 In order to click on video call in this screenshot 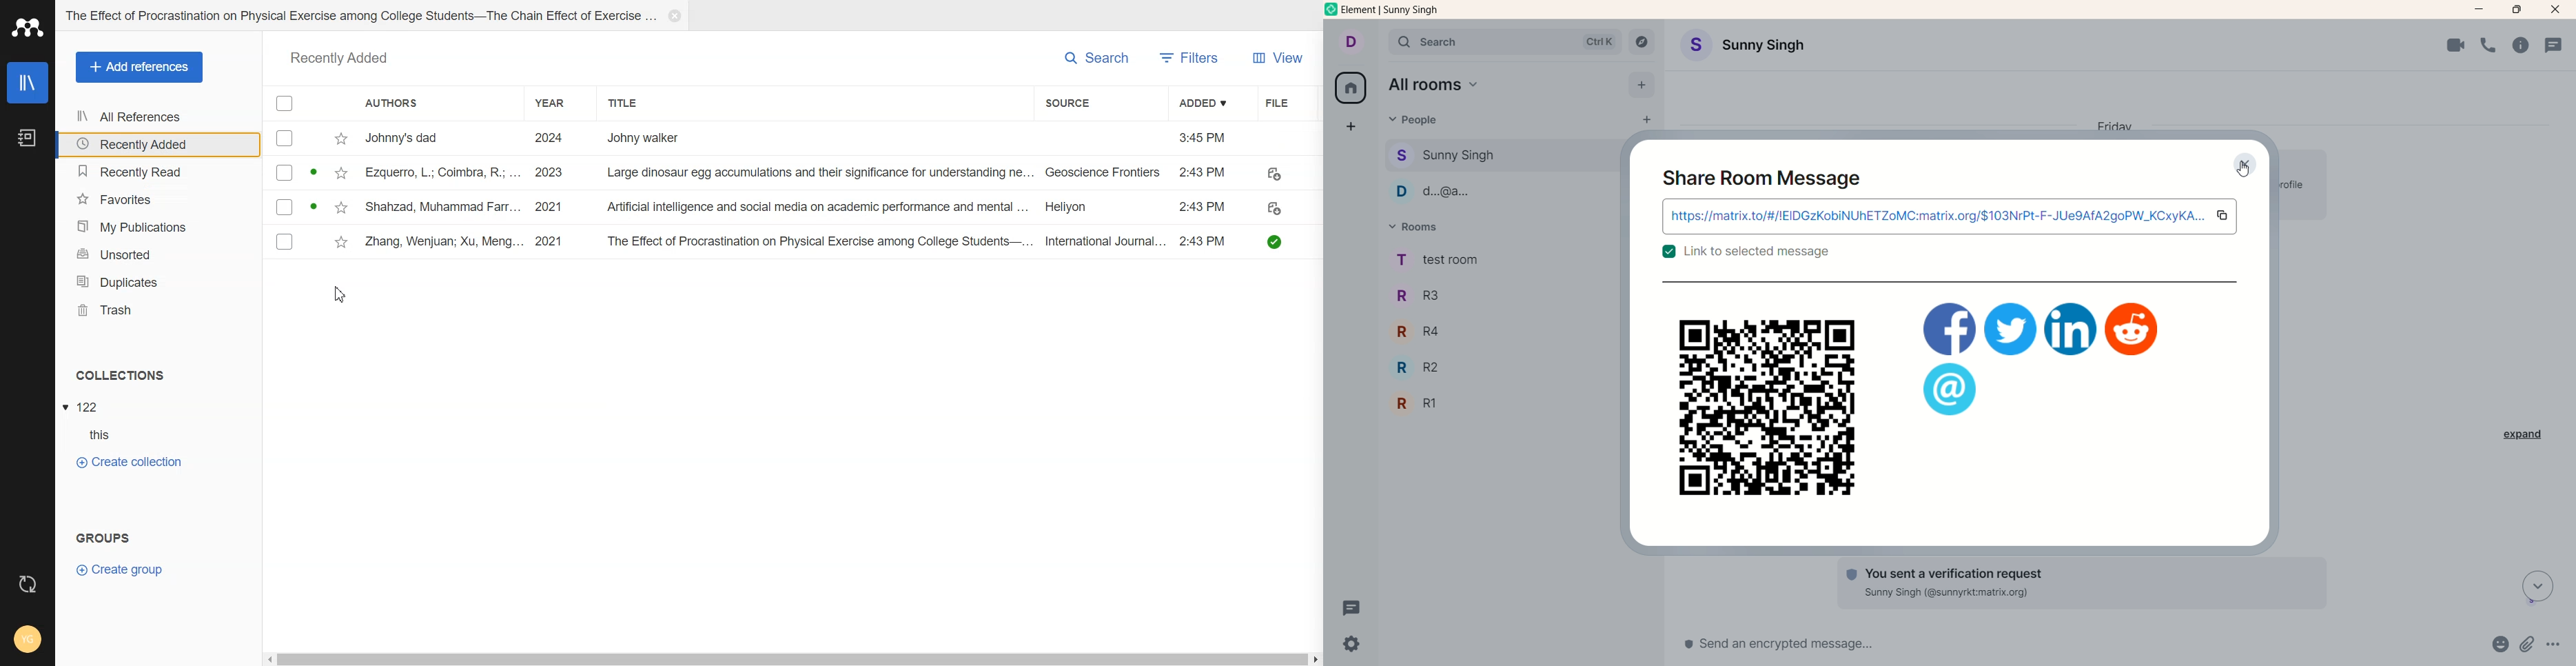, I will do `click(2454, 46)`.